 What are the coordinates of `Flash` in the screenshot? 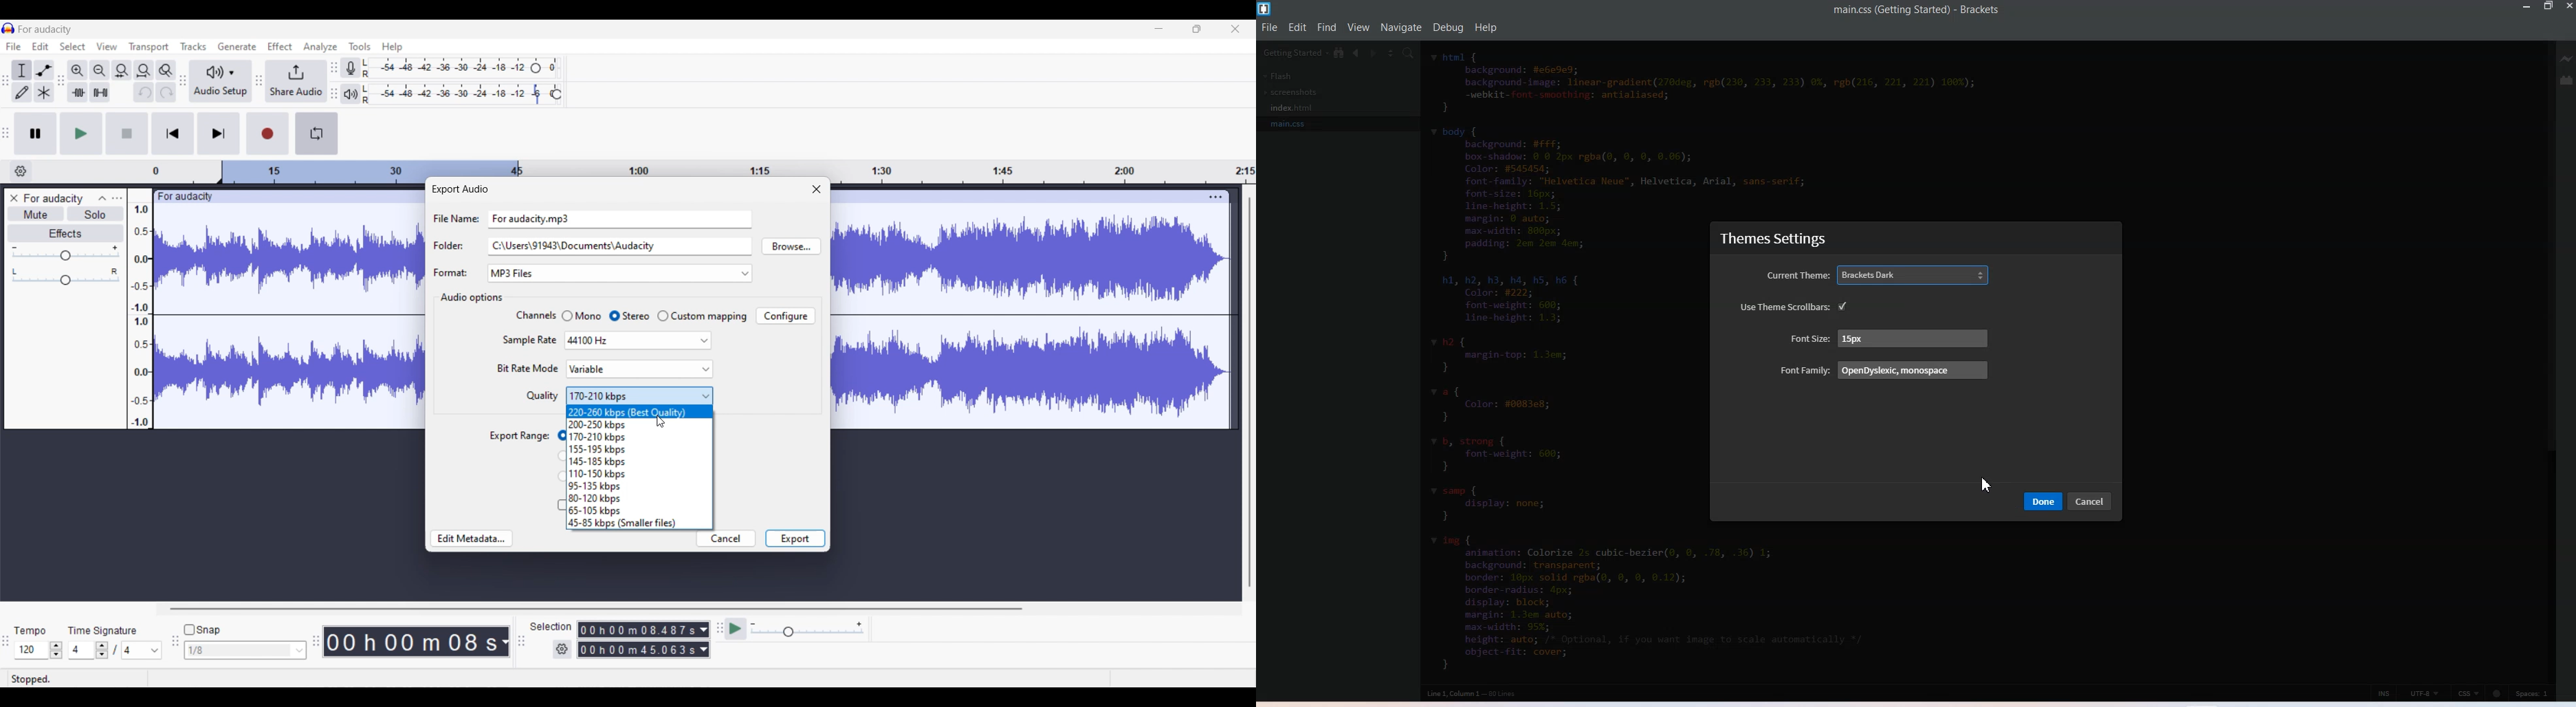 It's located at (1278, 76).